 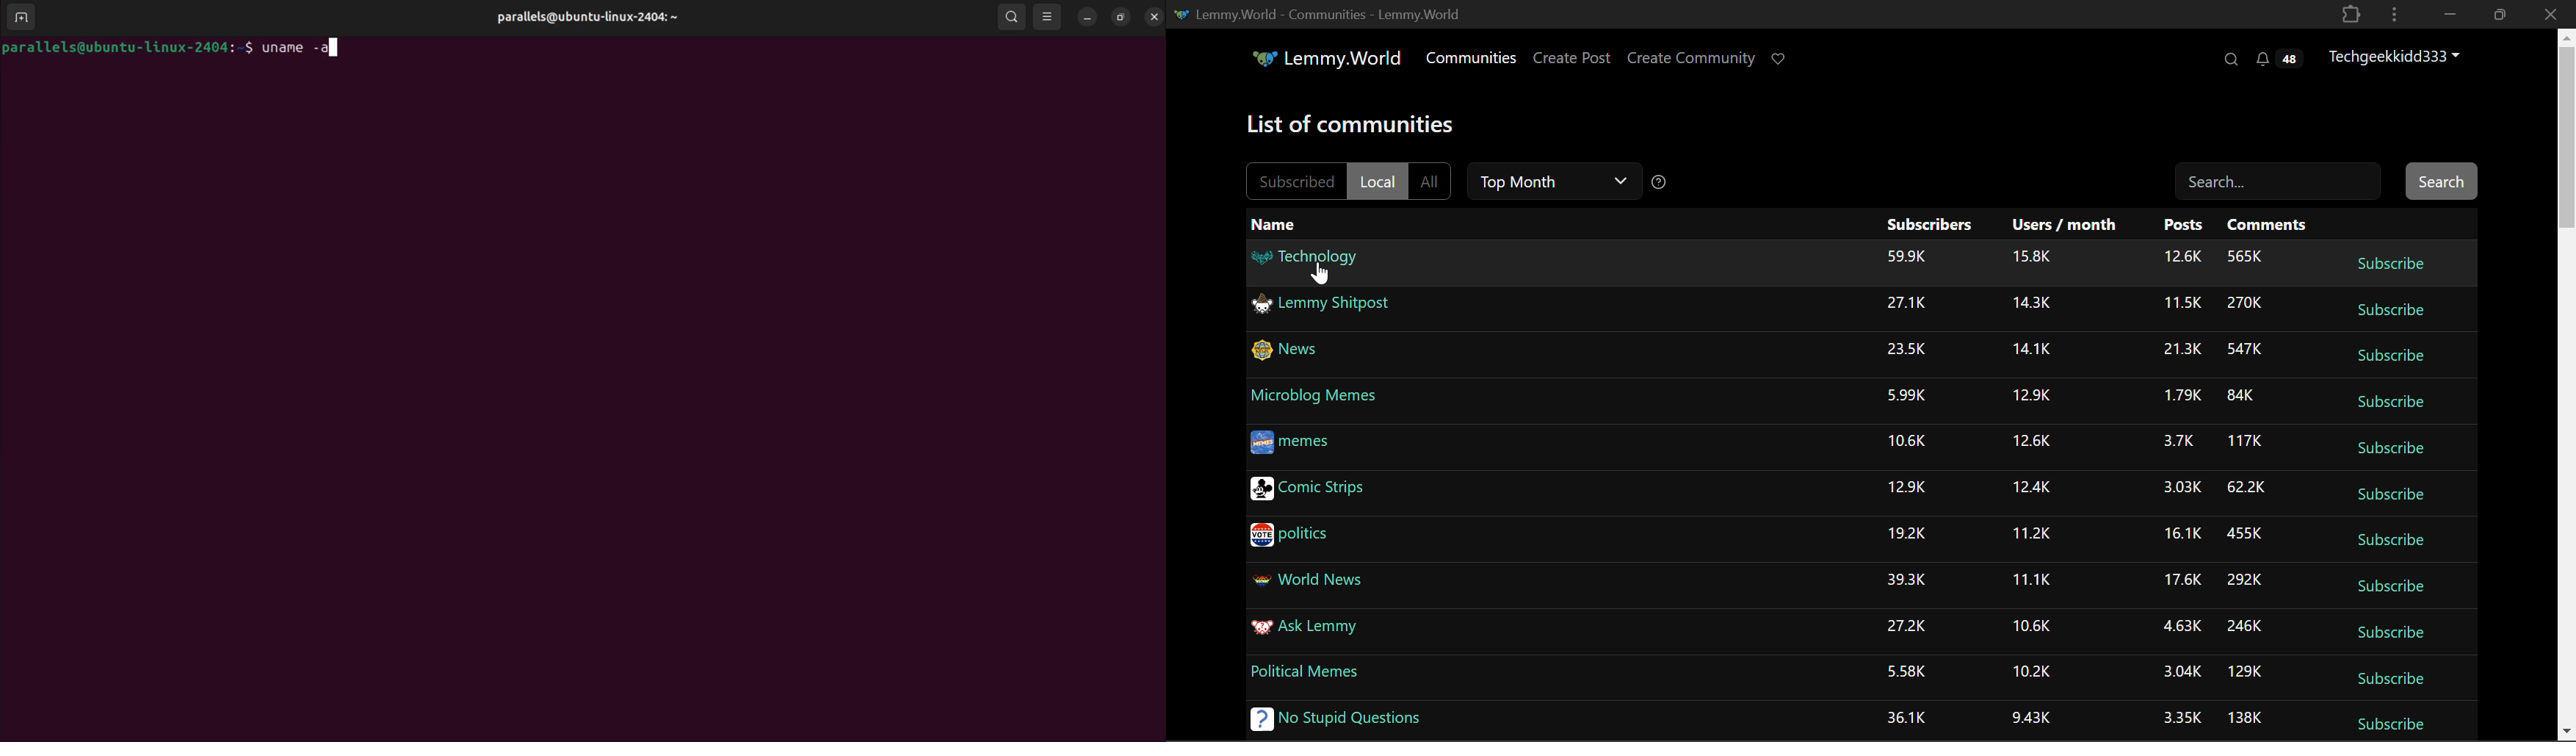 What do you see at coordinates (2180, 351) in the screenshot?
I see `Amount ` at bounding box center [2180, 351].